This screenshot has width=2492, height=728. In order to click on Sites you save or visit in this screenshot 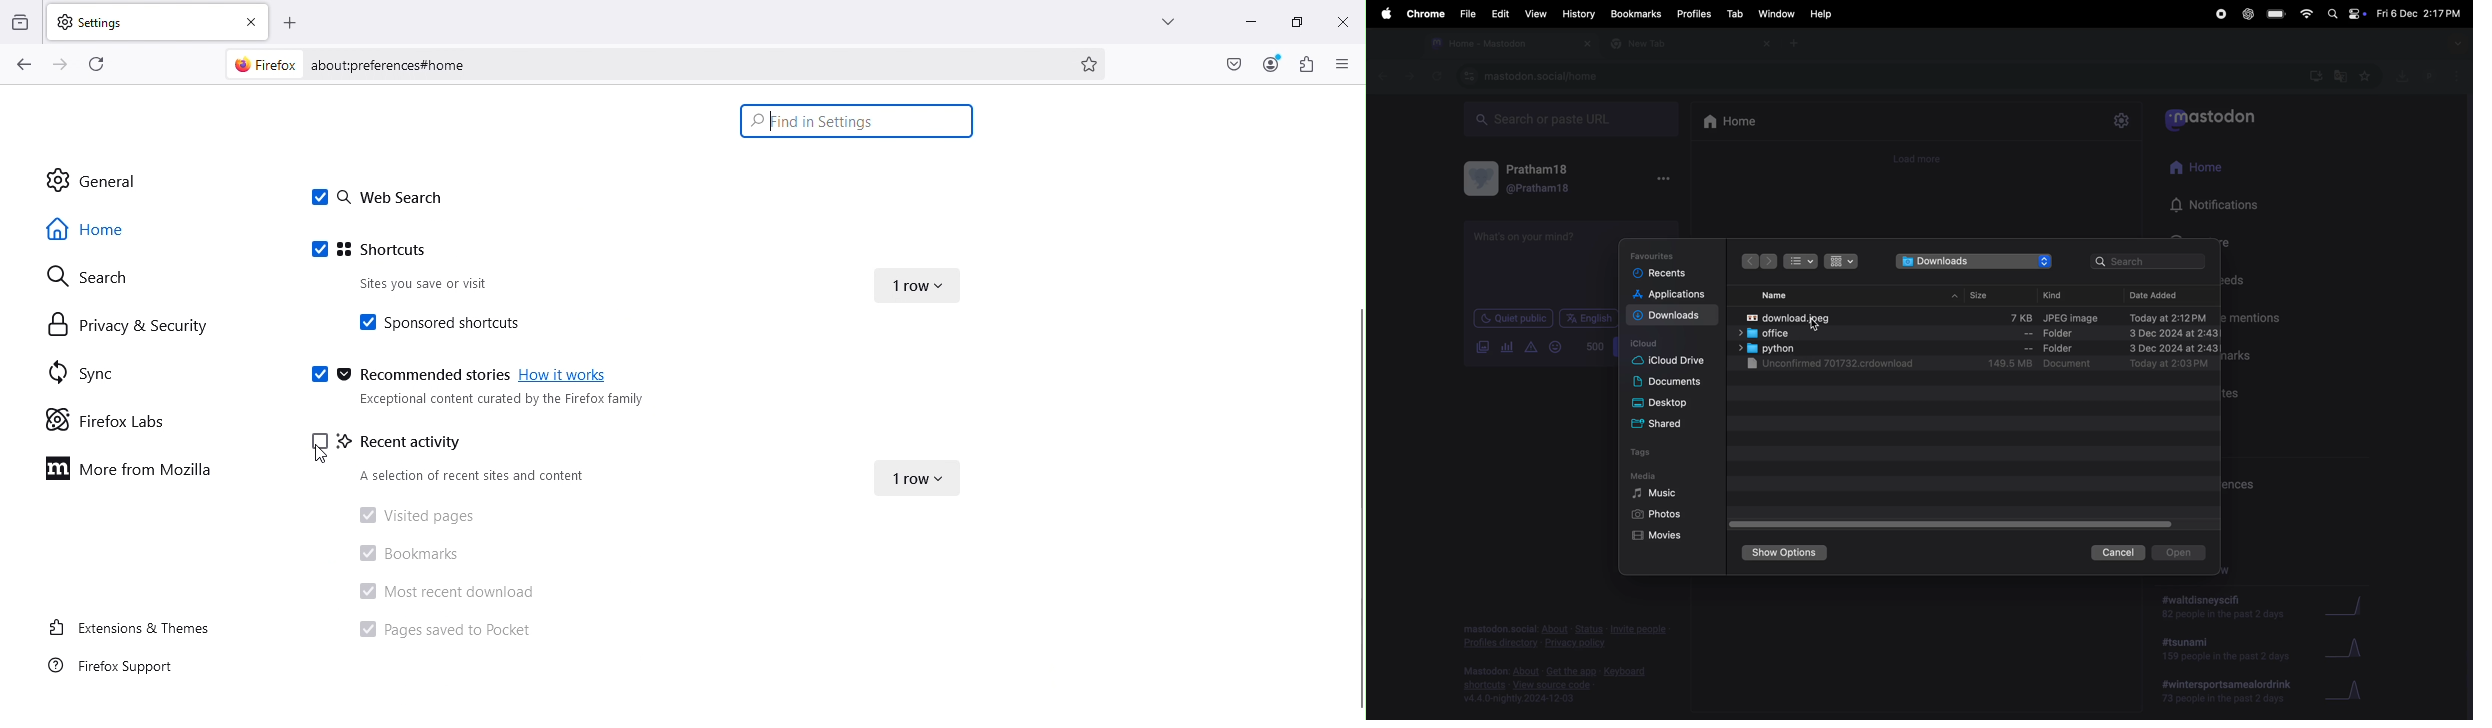, I will do `click(453, 285)`.